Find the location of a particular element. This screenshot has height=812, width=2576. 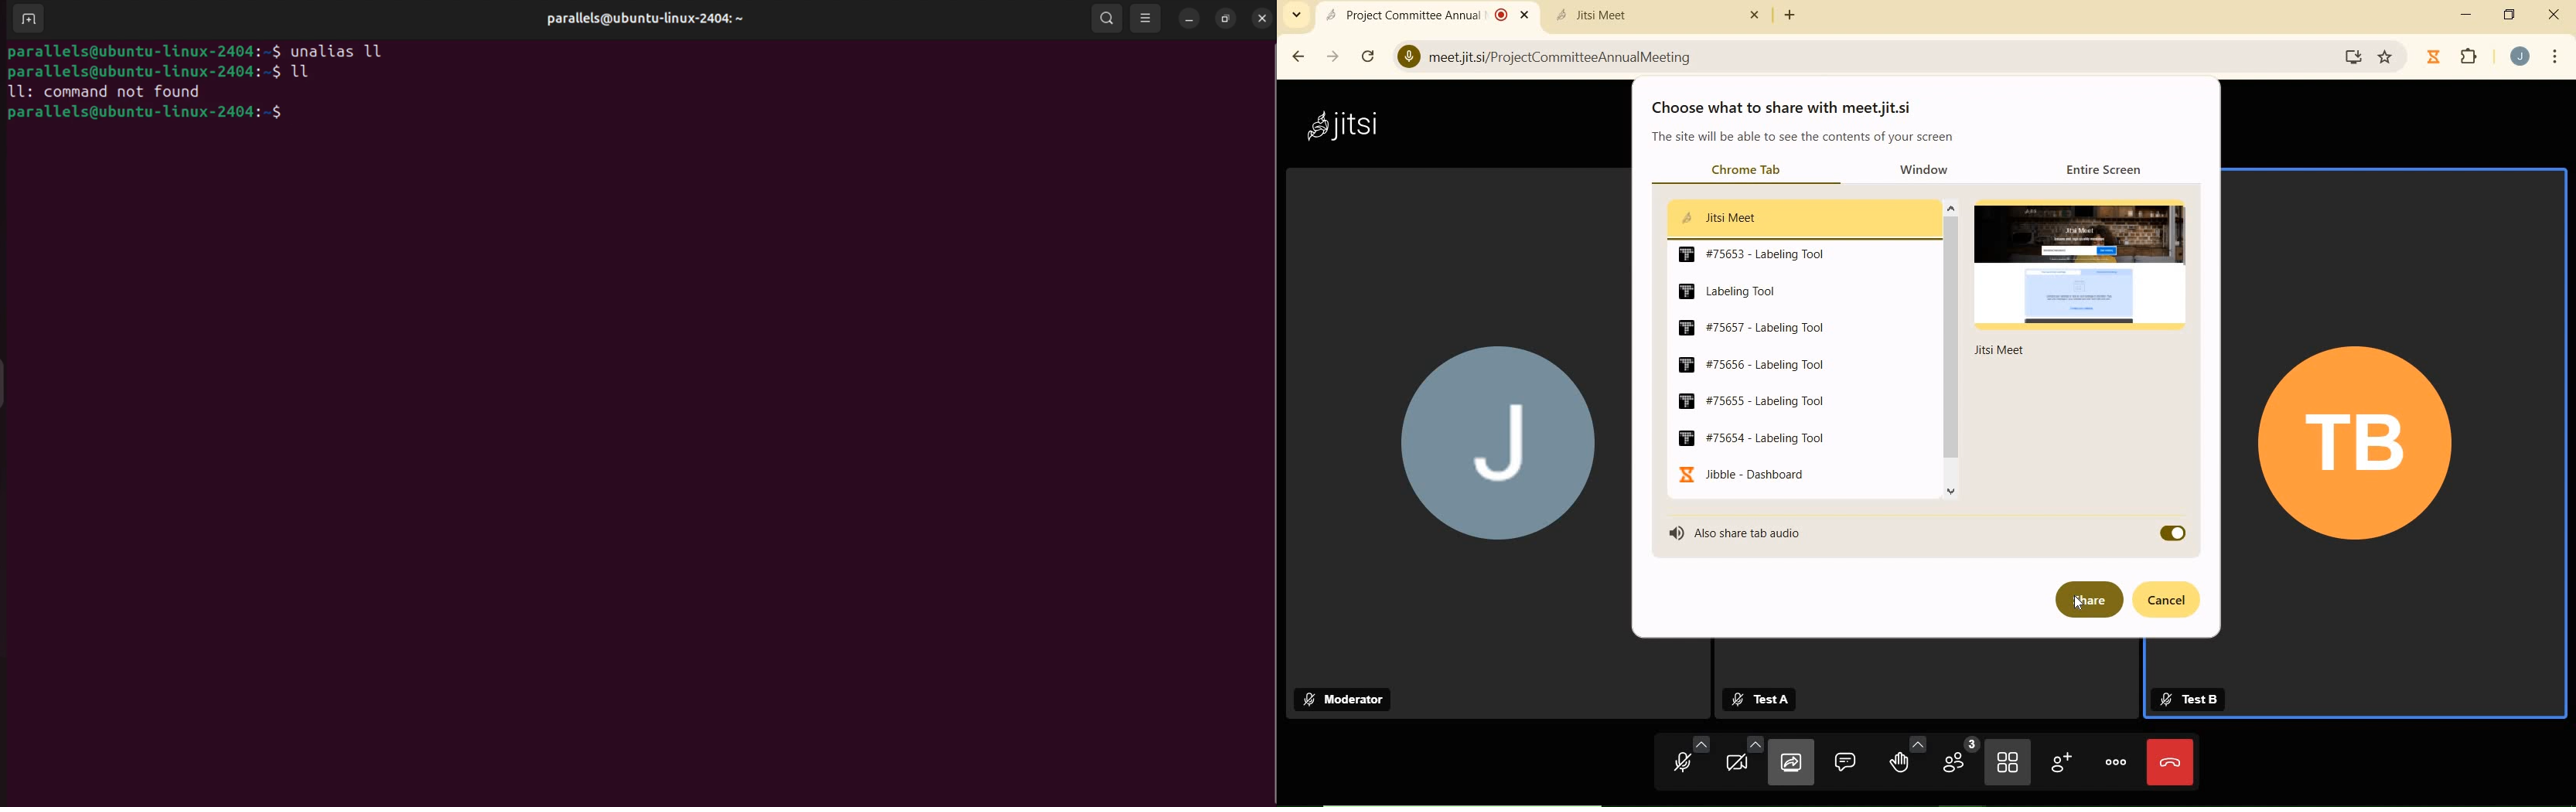

favorite is located at coordinates (2387, 54).